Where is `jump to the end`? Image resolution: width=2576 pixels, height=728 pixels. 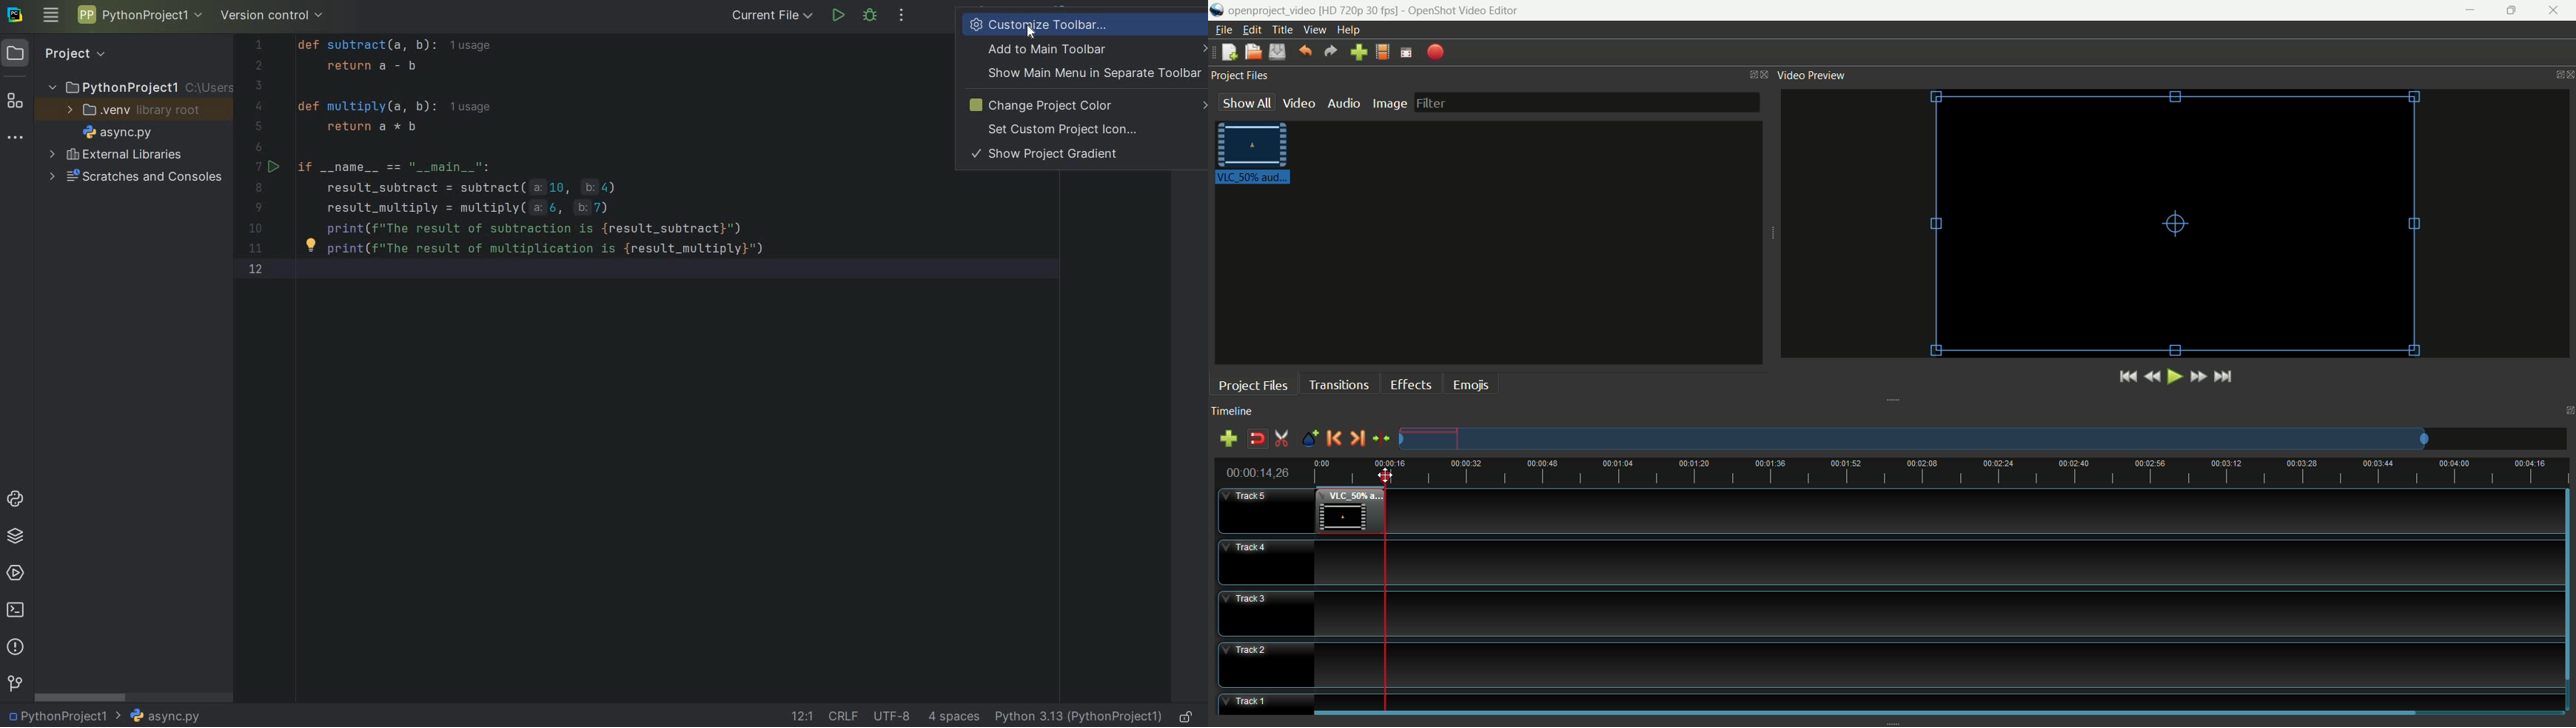
jump to the end is located at coordinates (2224, 377).